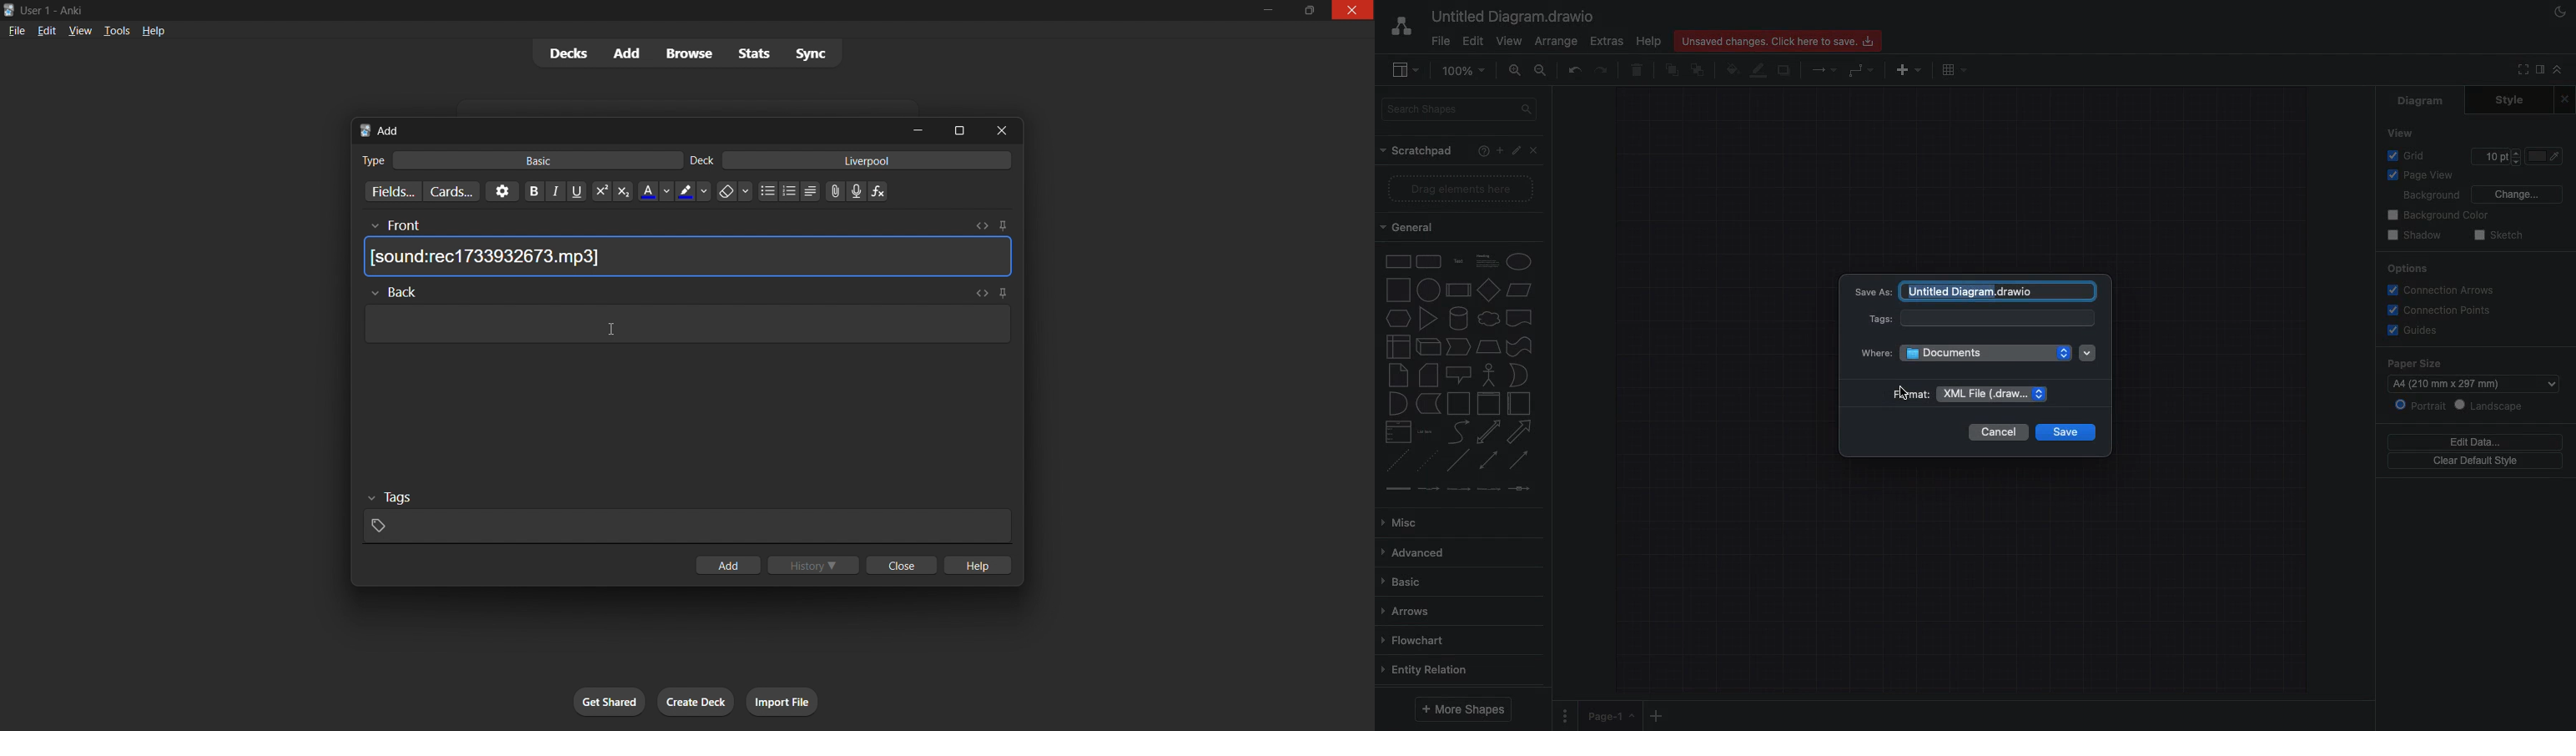 The image size is (2576, 756). Describe the element at coordinates (1573, 70) in the screenshot. I see `Undo` at that location.